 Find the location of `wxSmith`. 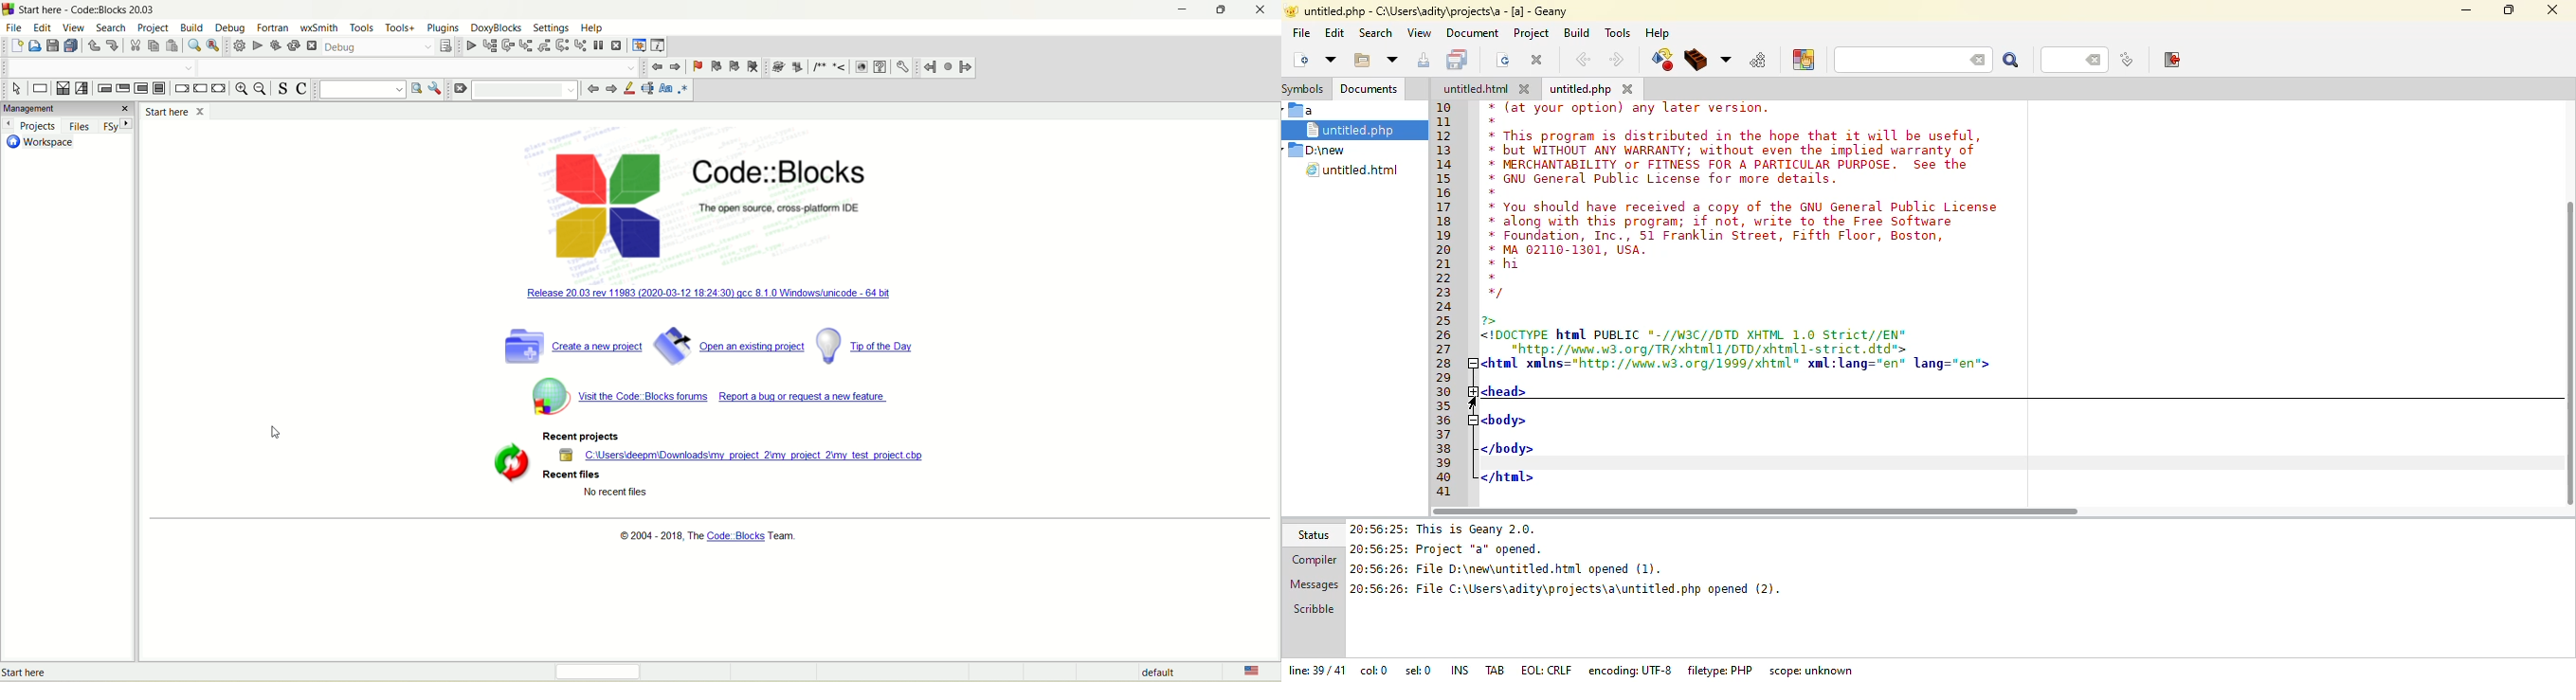

wxSmith is located at coordinates (318, 28).